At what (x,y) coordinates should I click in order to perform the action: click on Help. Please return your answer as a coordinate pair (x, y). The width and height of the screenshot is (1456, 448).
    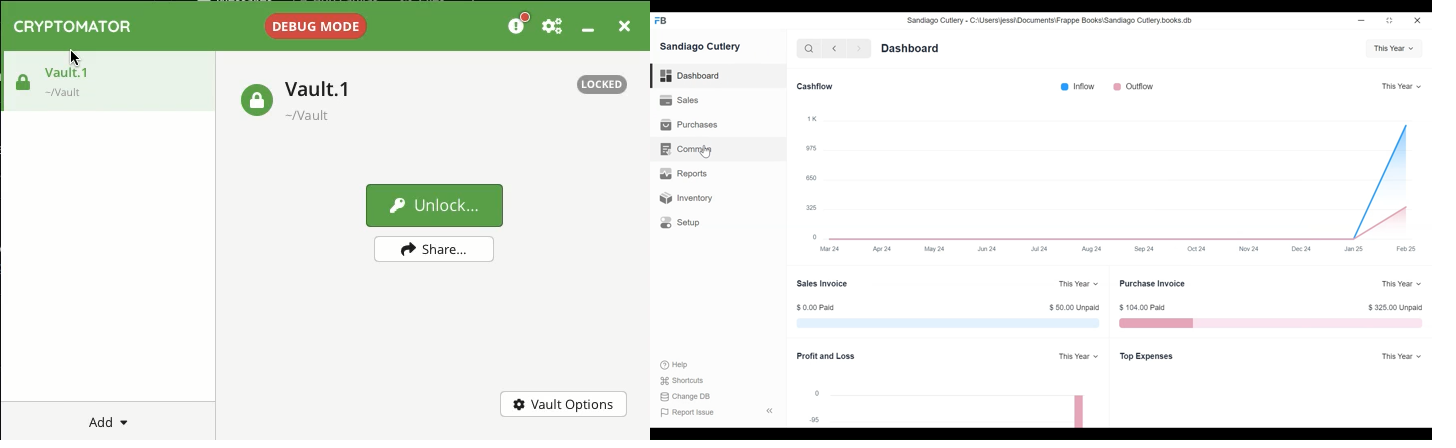
    Looking at the image, I should click on (675, 365).